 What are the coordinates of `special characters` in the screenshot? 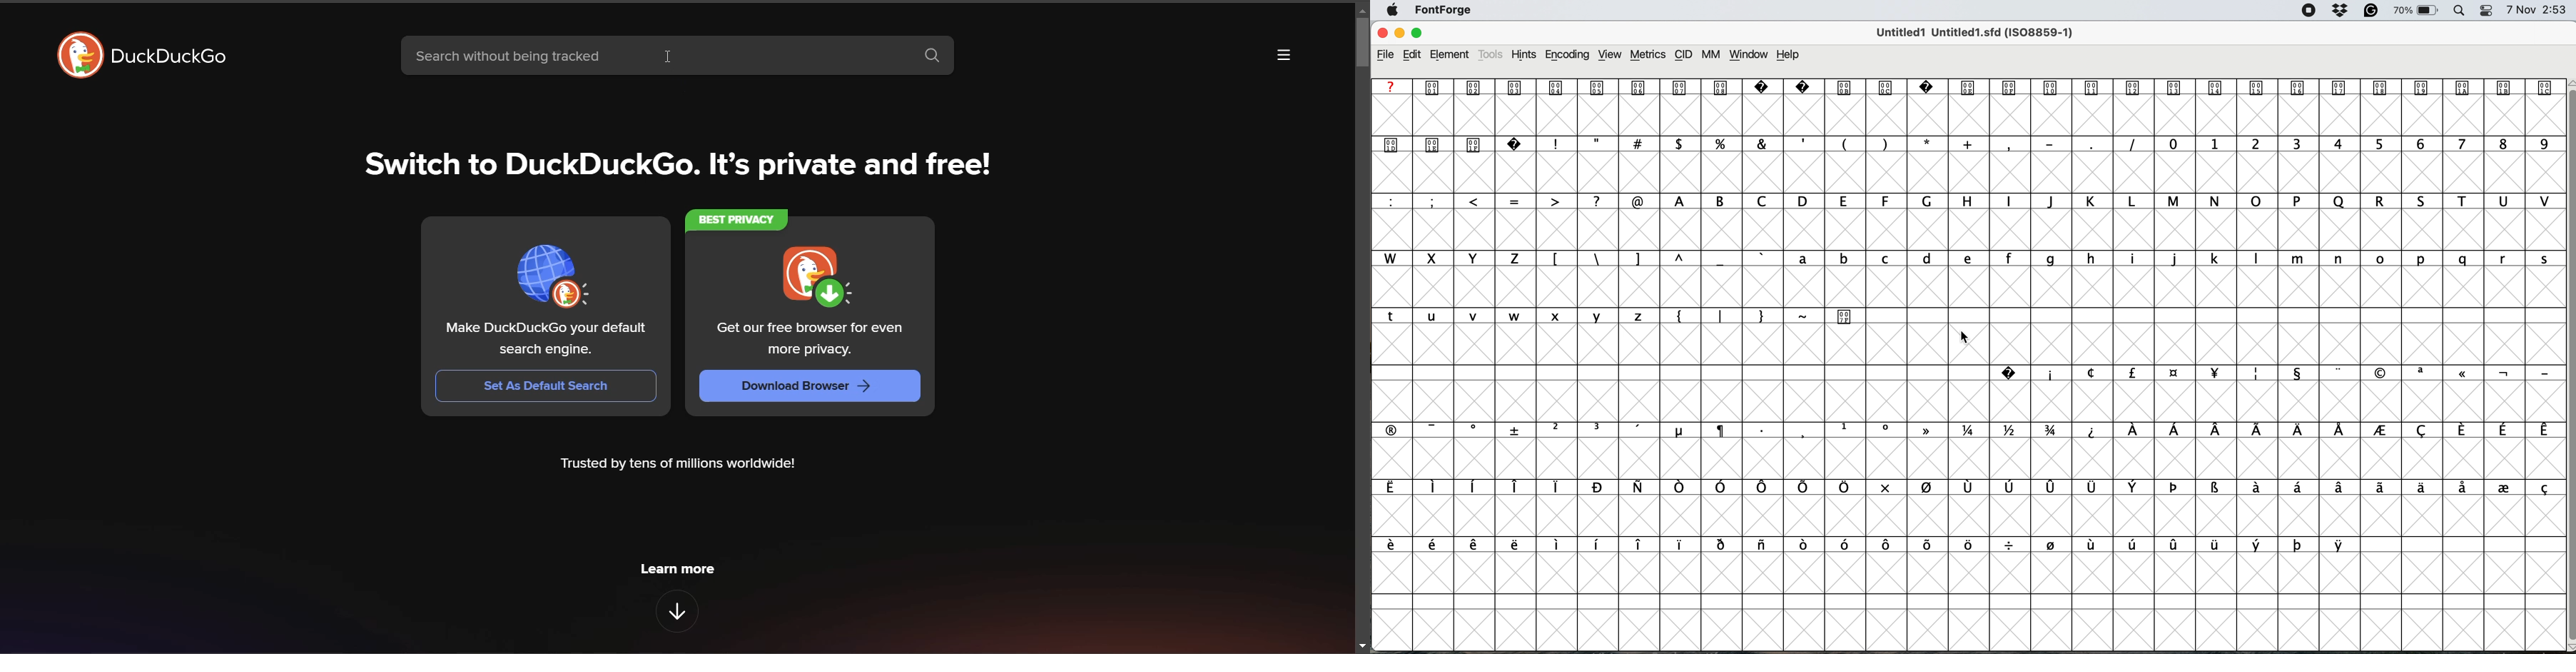 It's located at (1516, 200).